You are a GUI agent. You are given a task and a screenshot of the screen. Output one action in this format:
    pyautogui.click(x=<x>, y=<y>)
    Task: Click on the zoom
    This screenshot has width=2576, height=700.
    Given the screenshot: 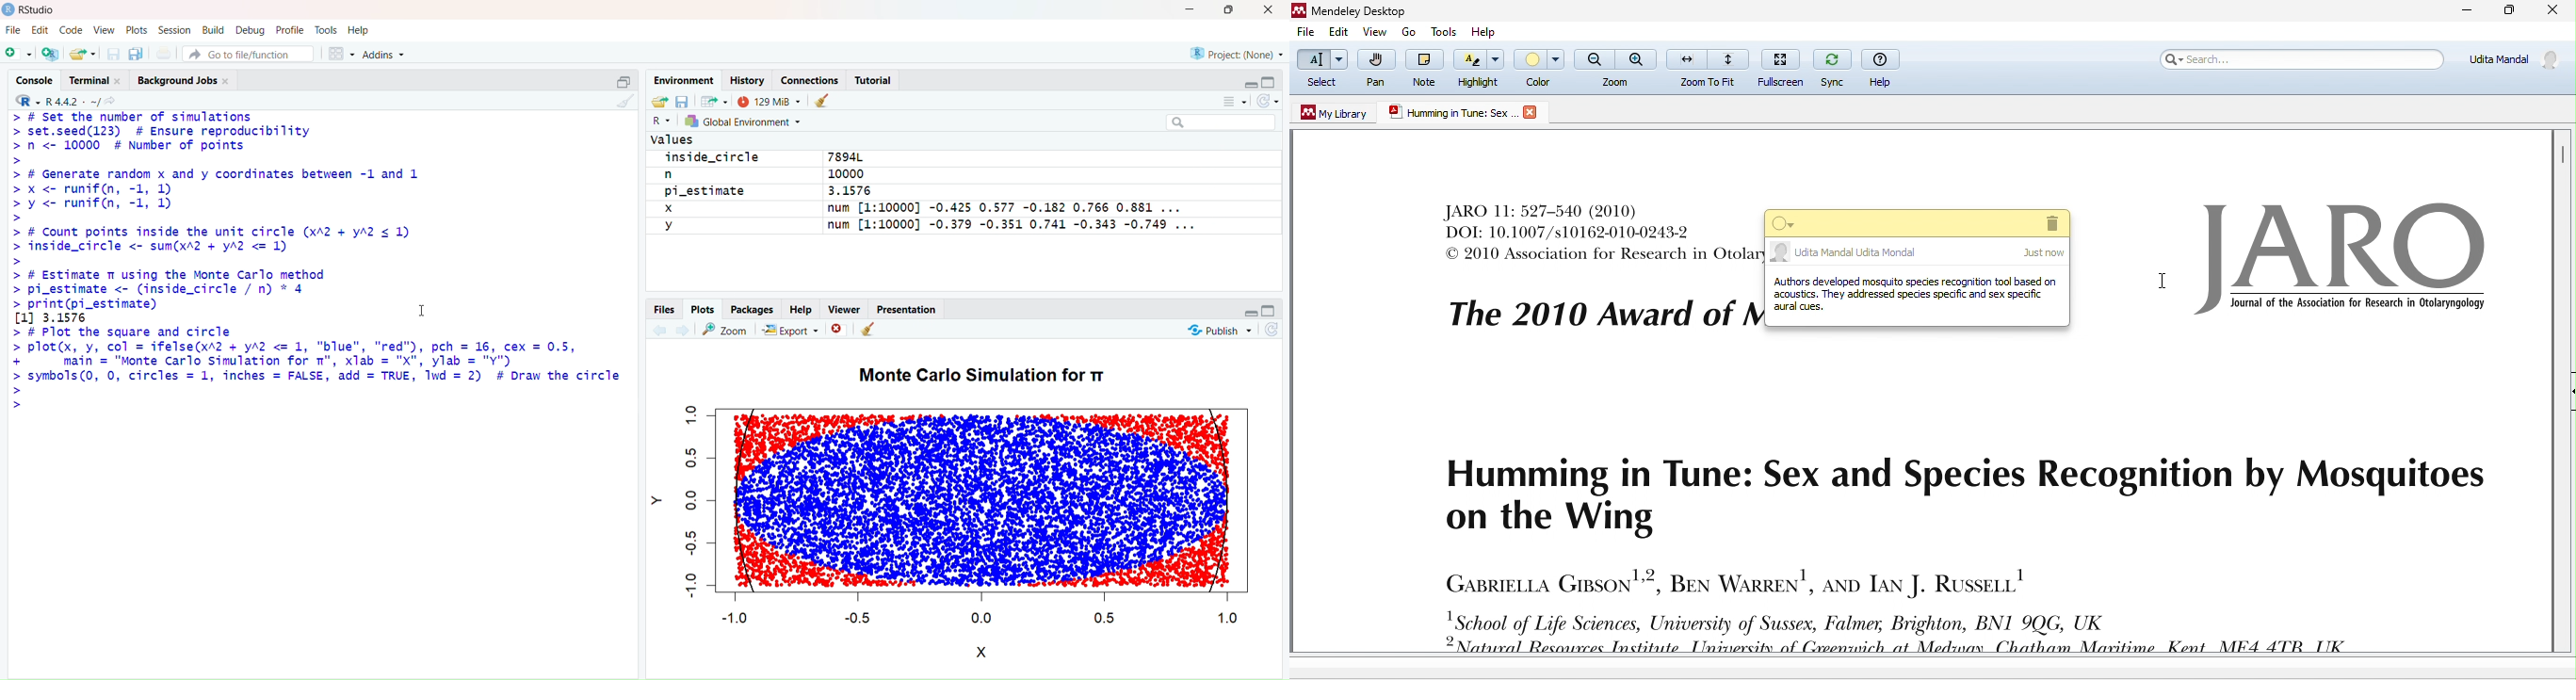 What is the action you would take?
    pyautogui.click(x=1614, y=69)
    